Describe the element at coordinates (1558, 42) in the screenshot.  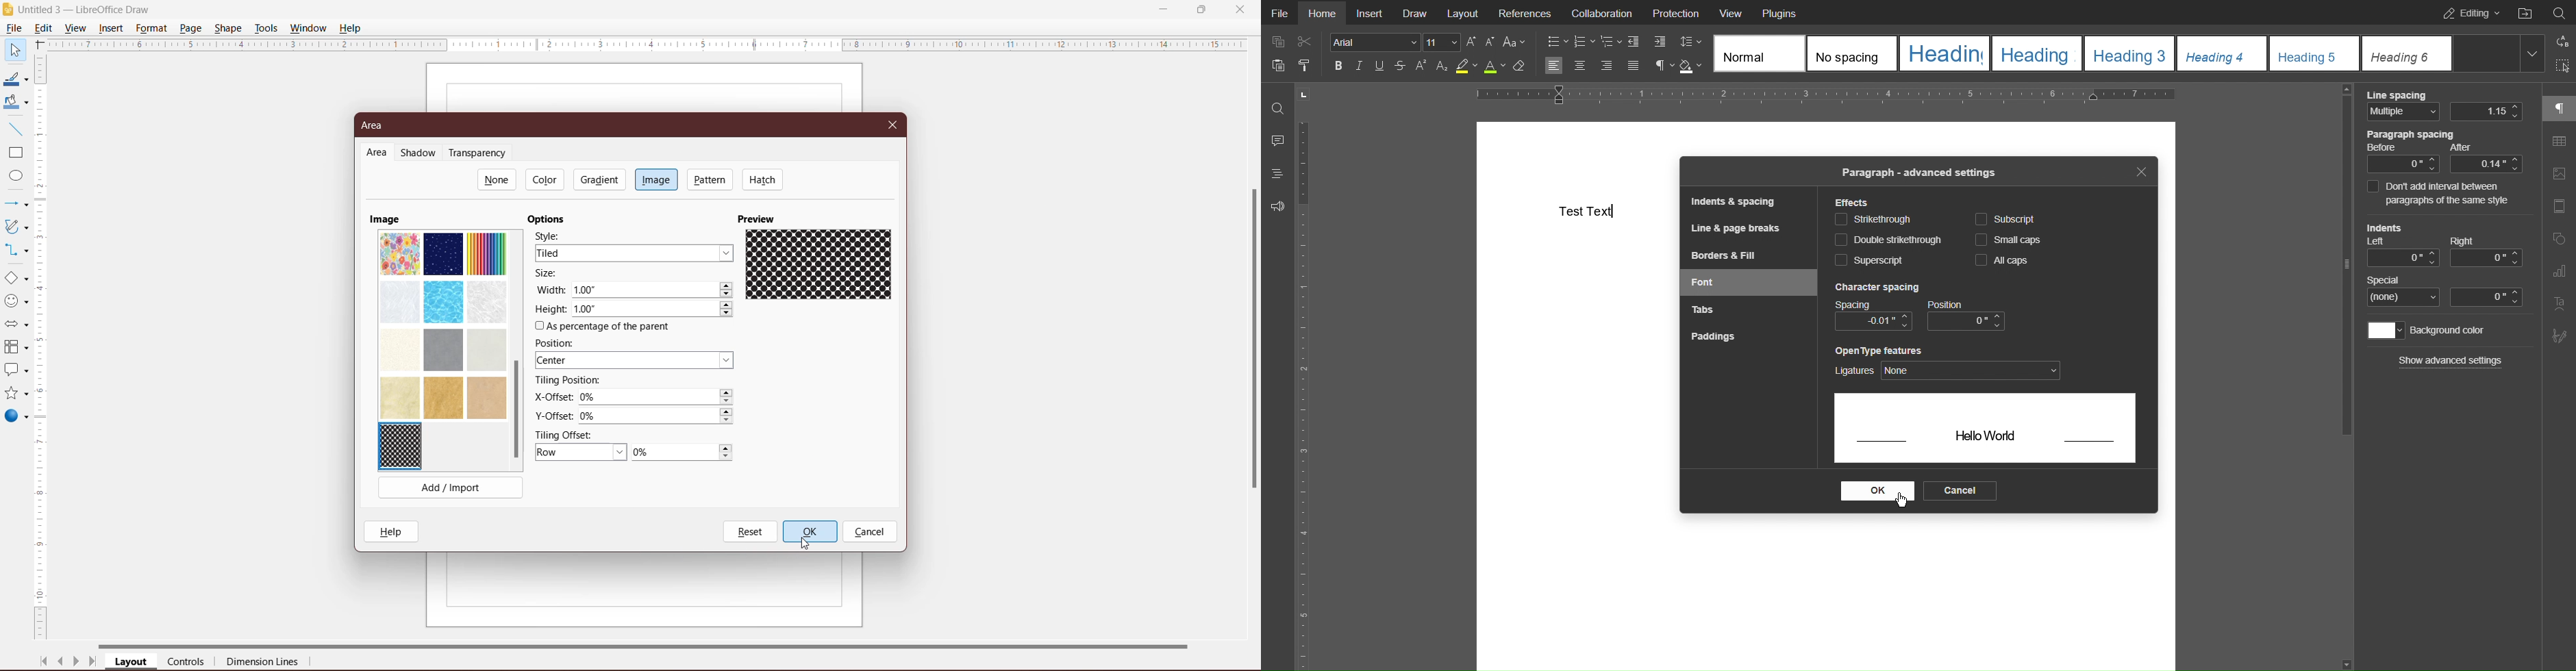
I see `Bullet List` at that location.